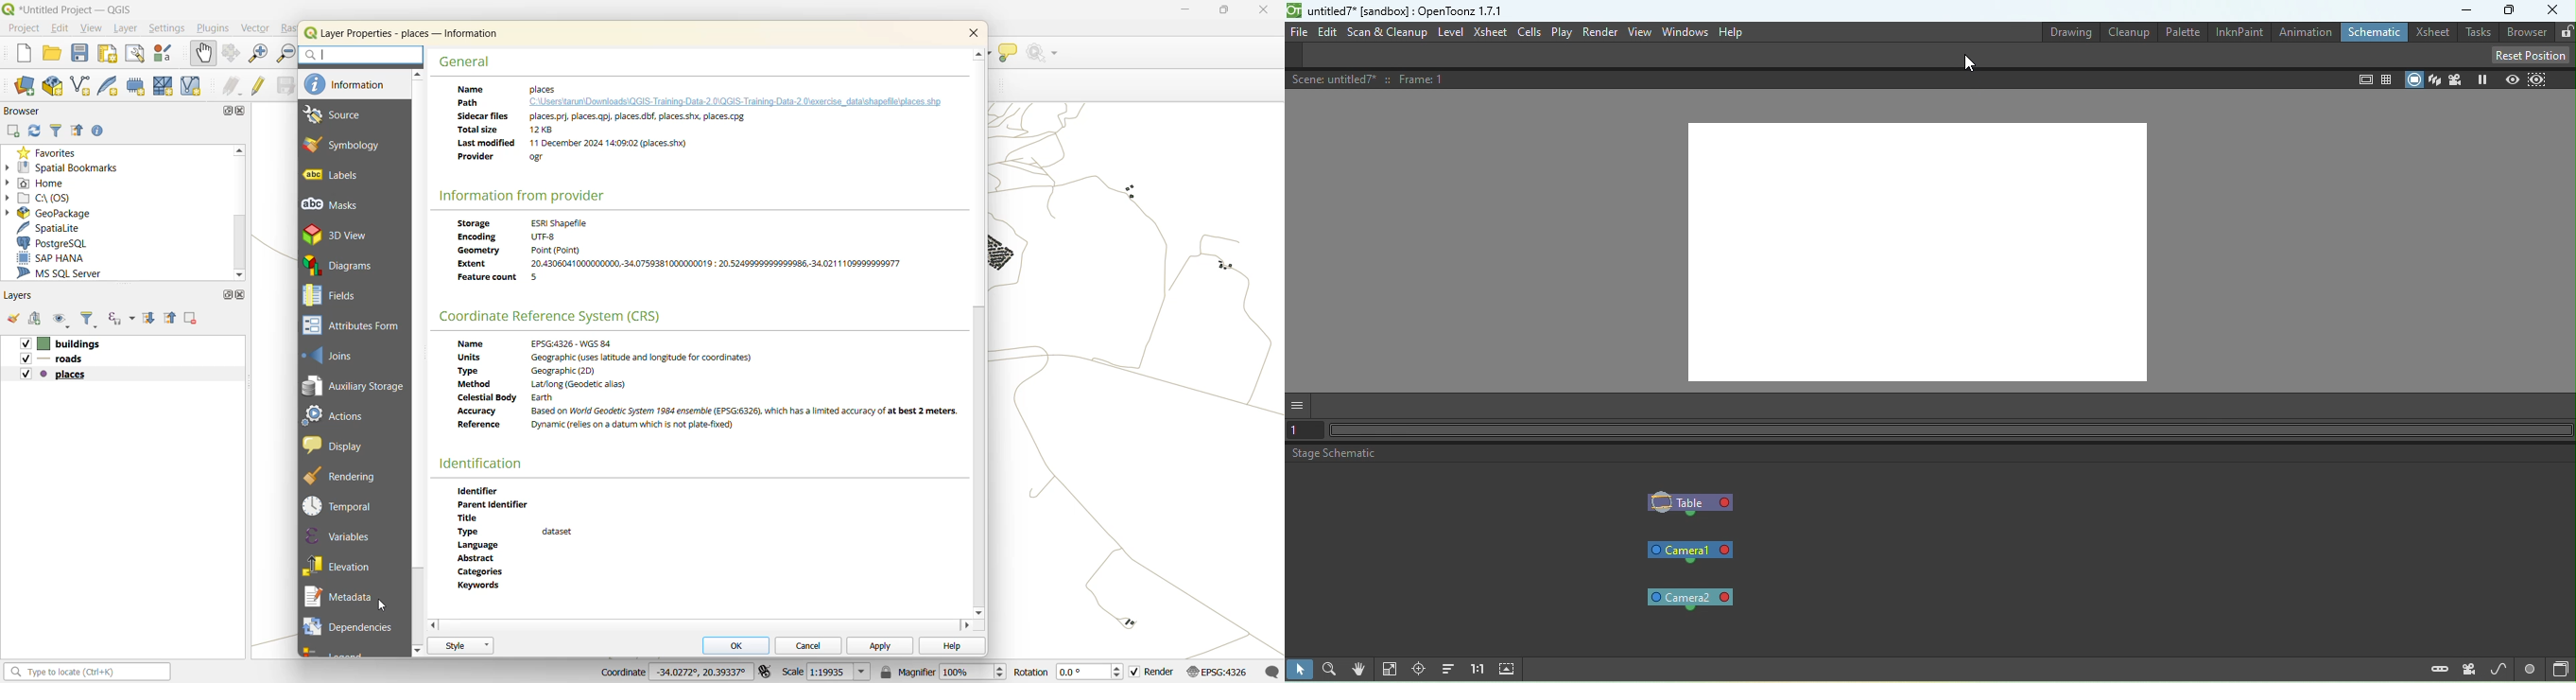 This screenshot has width=2576, height=700. What do you see at coordinates (23, 295) in the screenshot?
I see `layers` at bounding box center [23, 295].